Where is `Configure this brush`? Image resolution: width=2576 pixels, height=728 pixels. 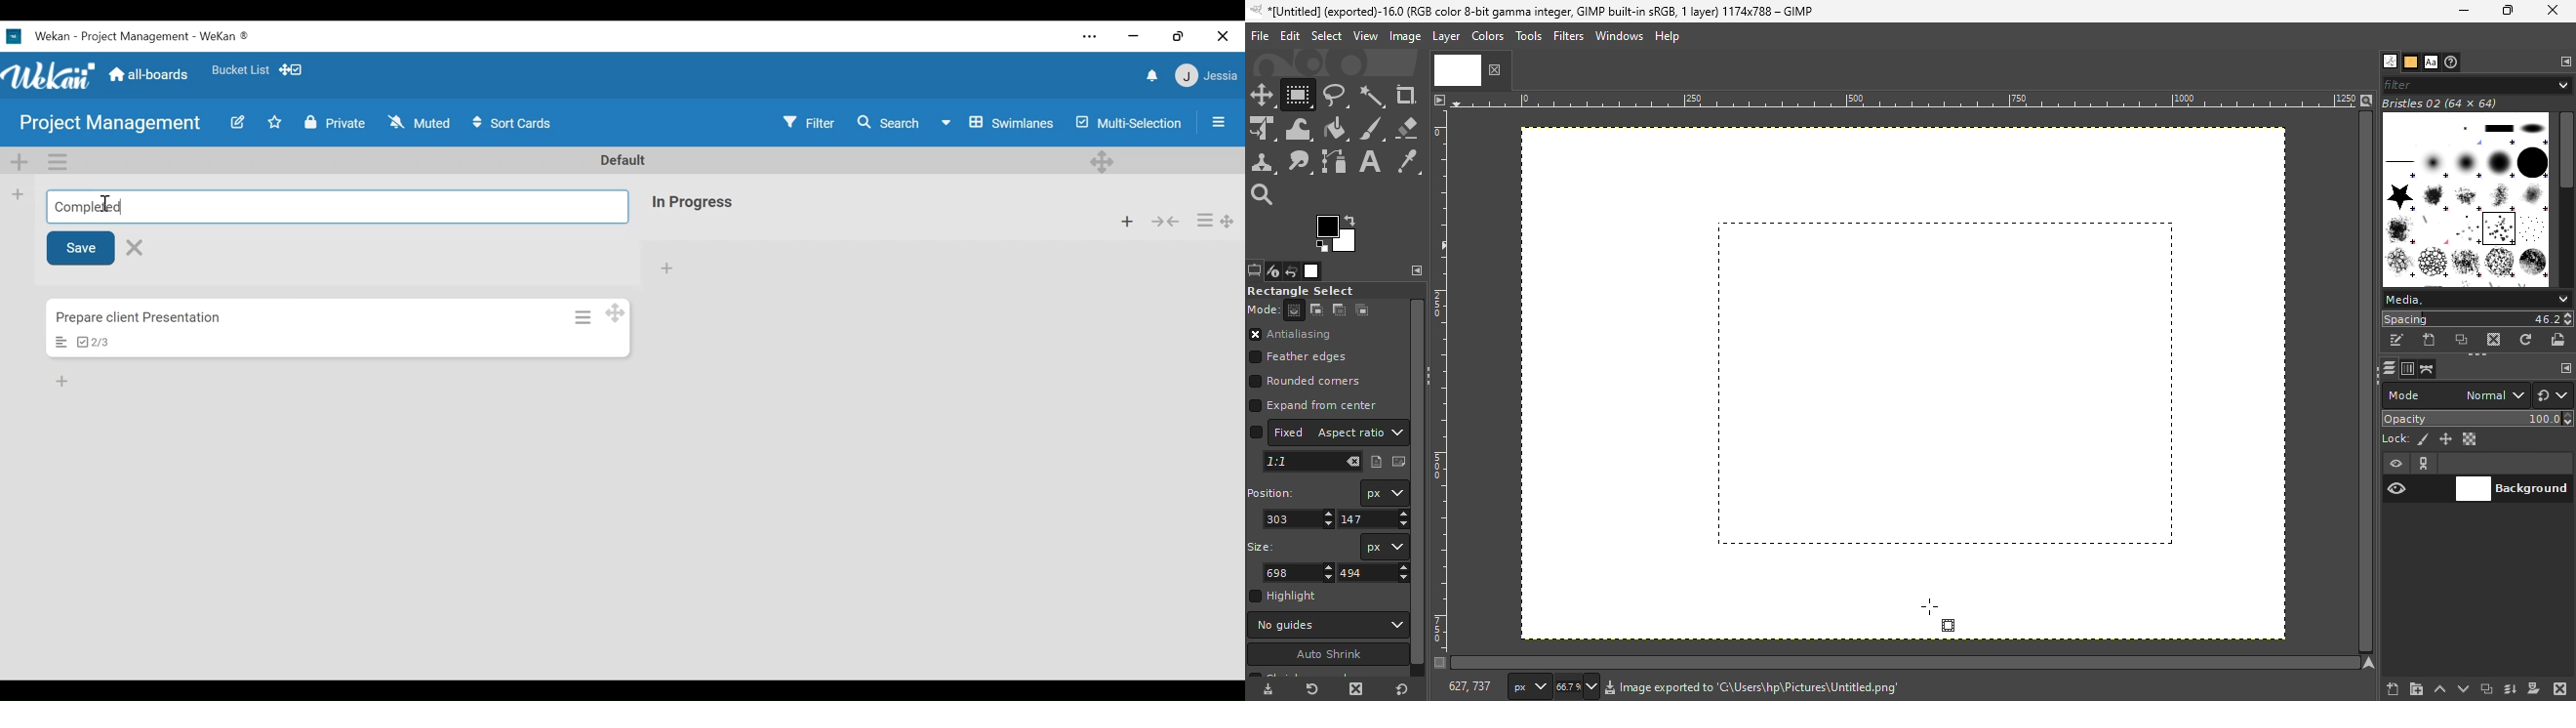 Configure this brush is located at coordinates (2566, 368).